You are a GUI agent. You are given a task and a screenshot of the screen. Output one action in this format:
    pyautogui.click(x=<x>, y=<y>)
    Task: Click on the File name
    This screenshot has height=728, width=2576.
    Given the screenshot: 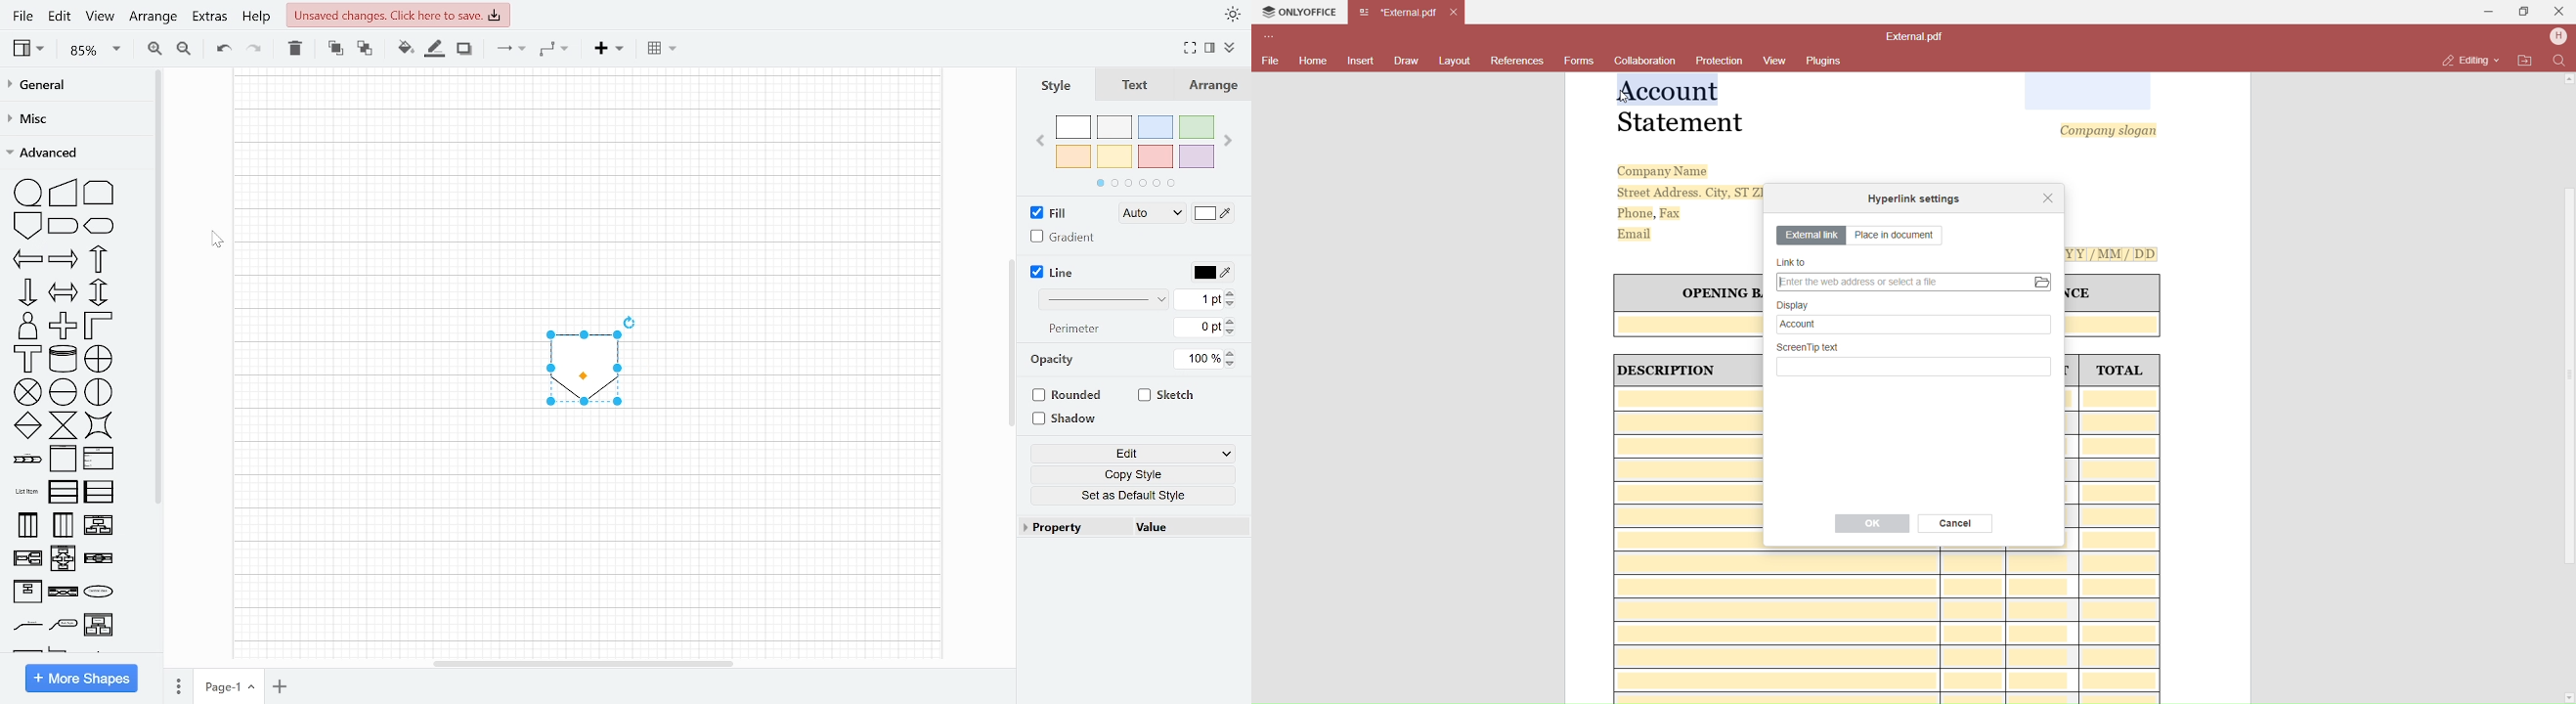 What is the action you would take?
    pyautogui.click(x=1917, y=37)
    